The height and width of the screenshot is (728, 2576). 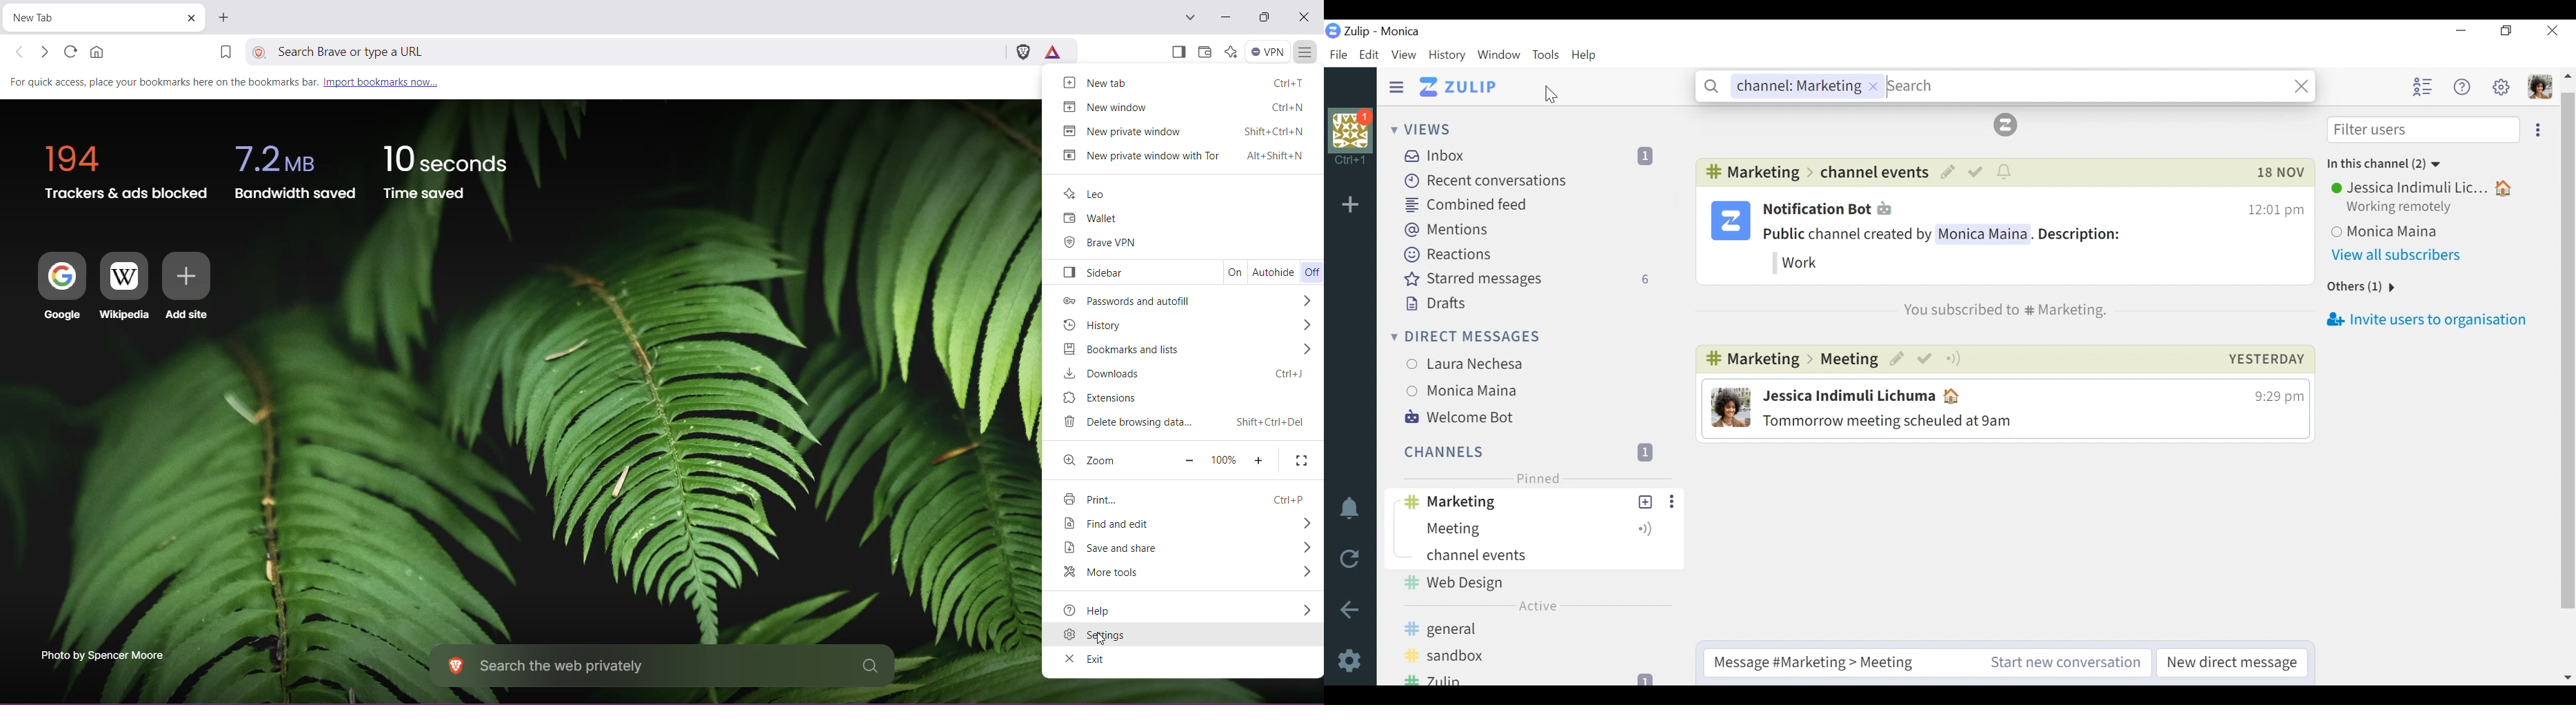 What do you see at coordinates (2036, 240) in the screenshot?
I see ` Notification Bot 12:01 pmPublic channel created by Monica Maina. Description:Work` at bounding box center [2036, 240].